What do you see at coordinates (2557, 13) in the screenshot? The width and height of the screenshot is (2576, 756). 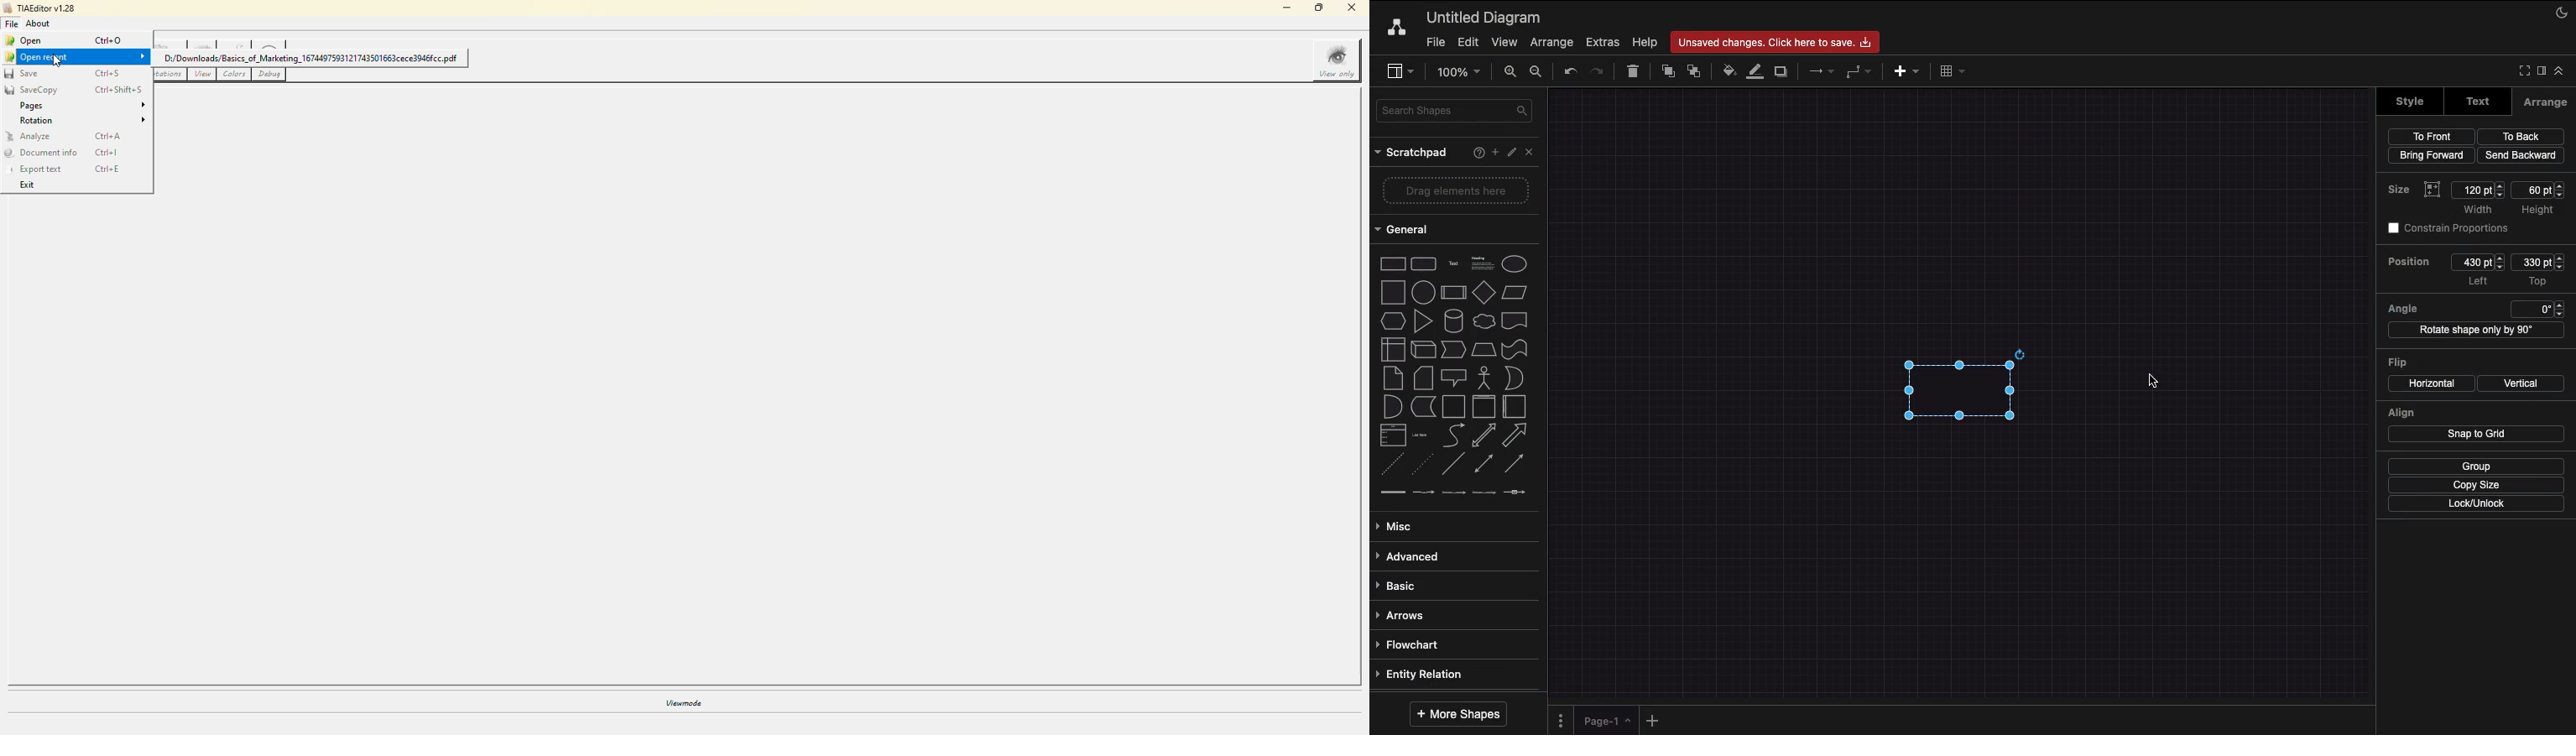 I see `Night mode on` at bounding box center [2557, 13].